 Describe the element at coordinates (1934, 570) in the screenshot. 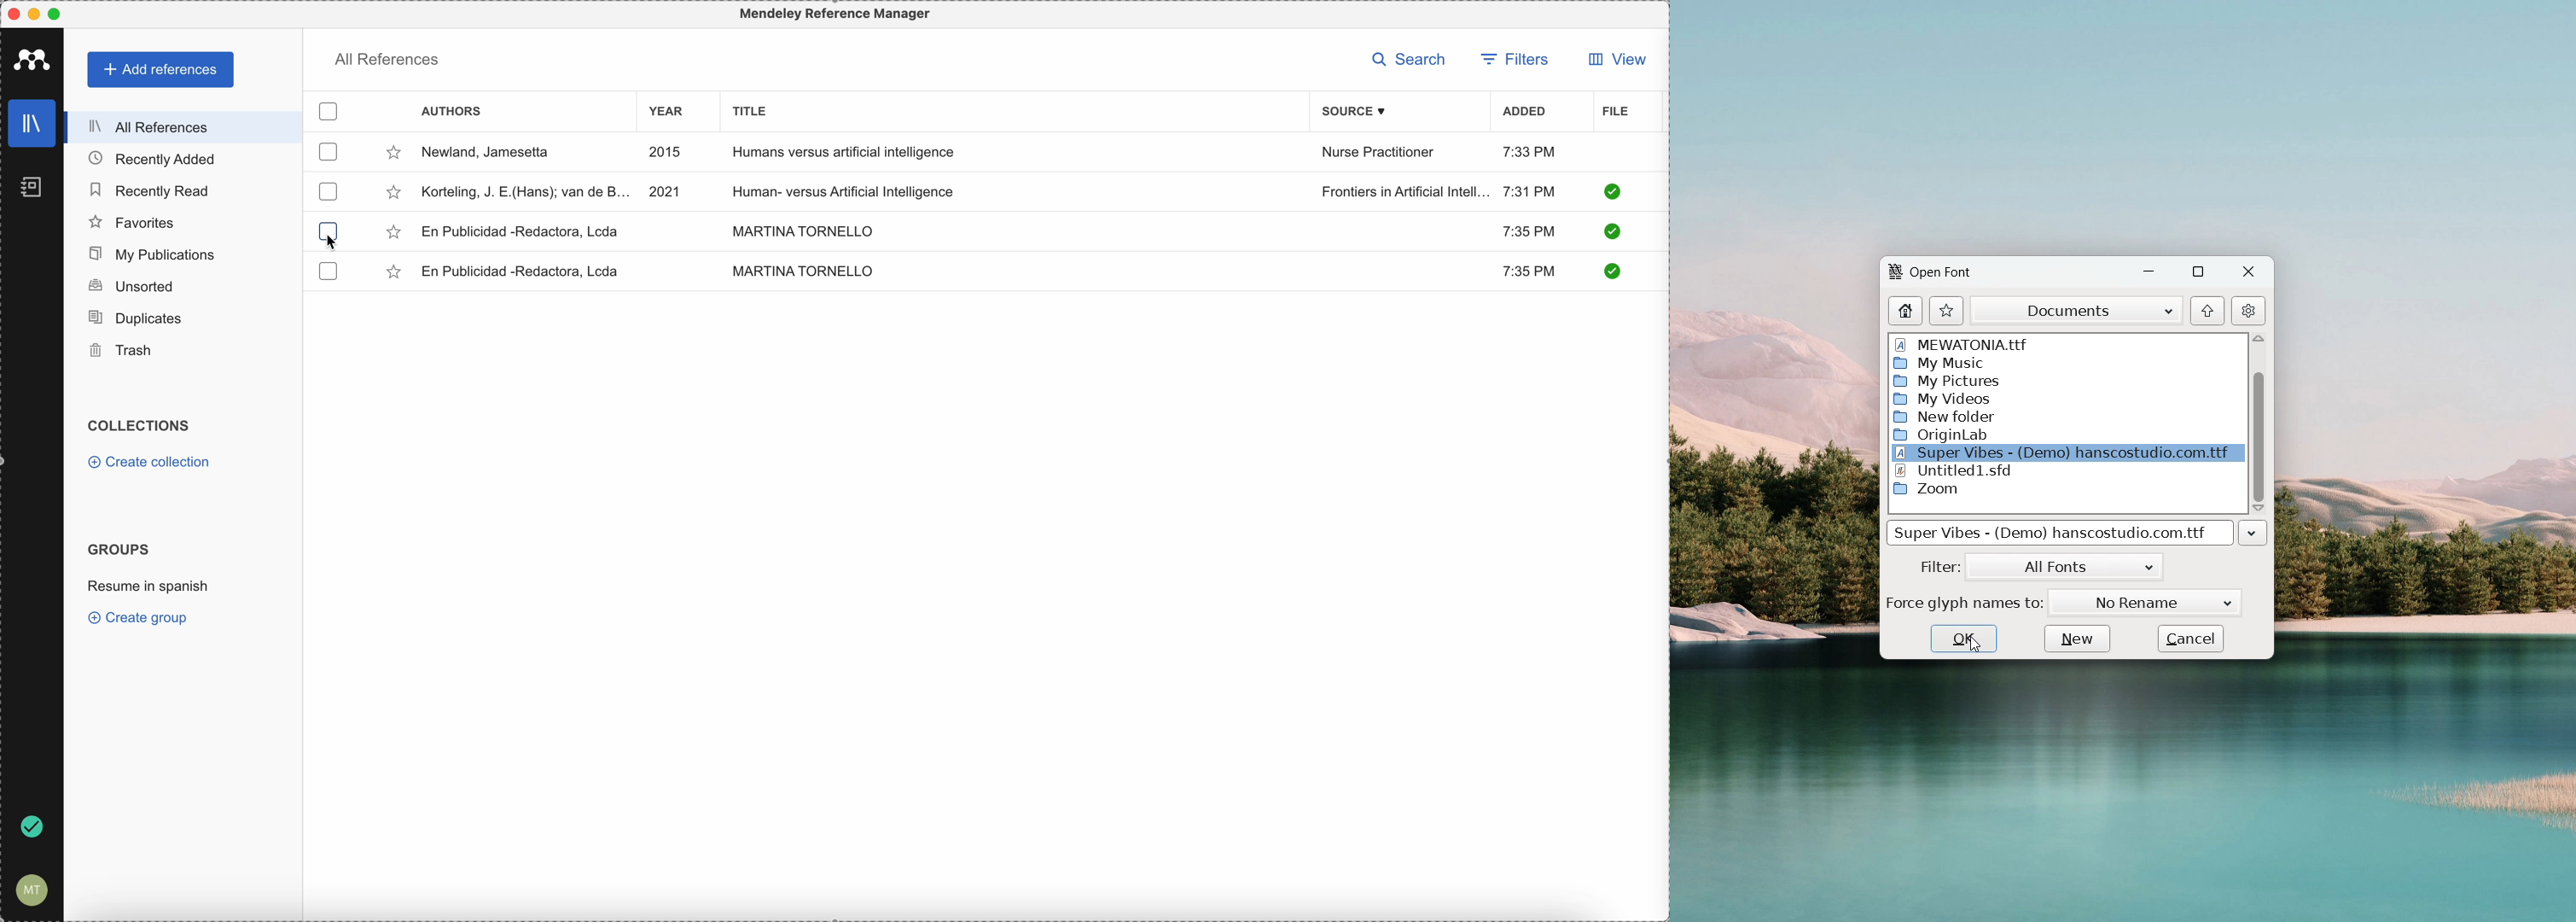

I see `Filter:` at that location.